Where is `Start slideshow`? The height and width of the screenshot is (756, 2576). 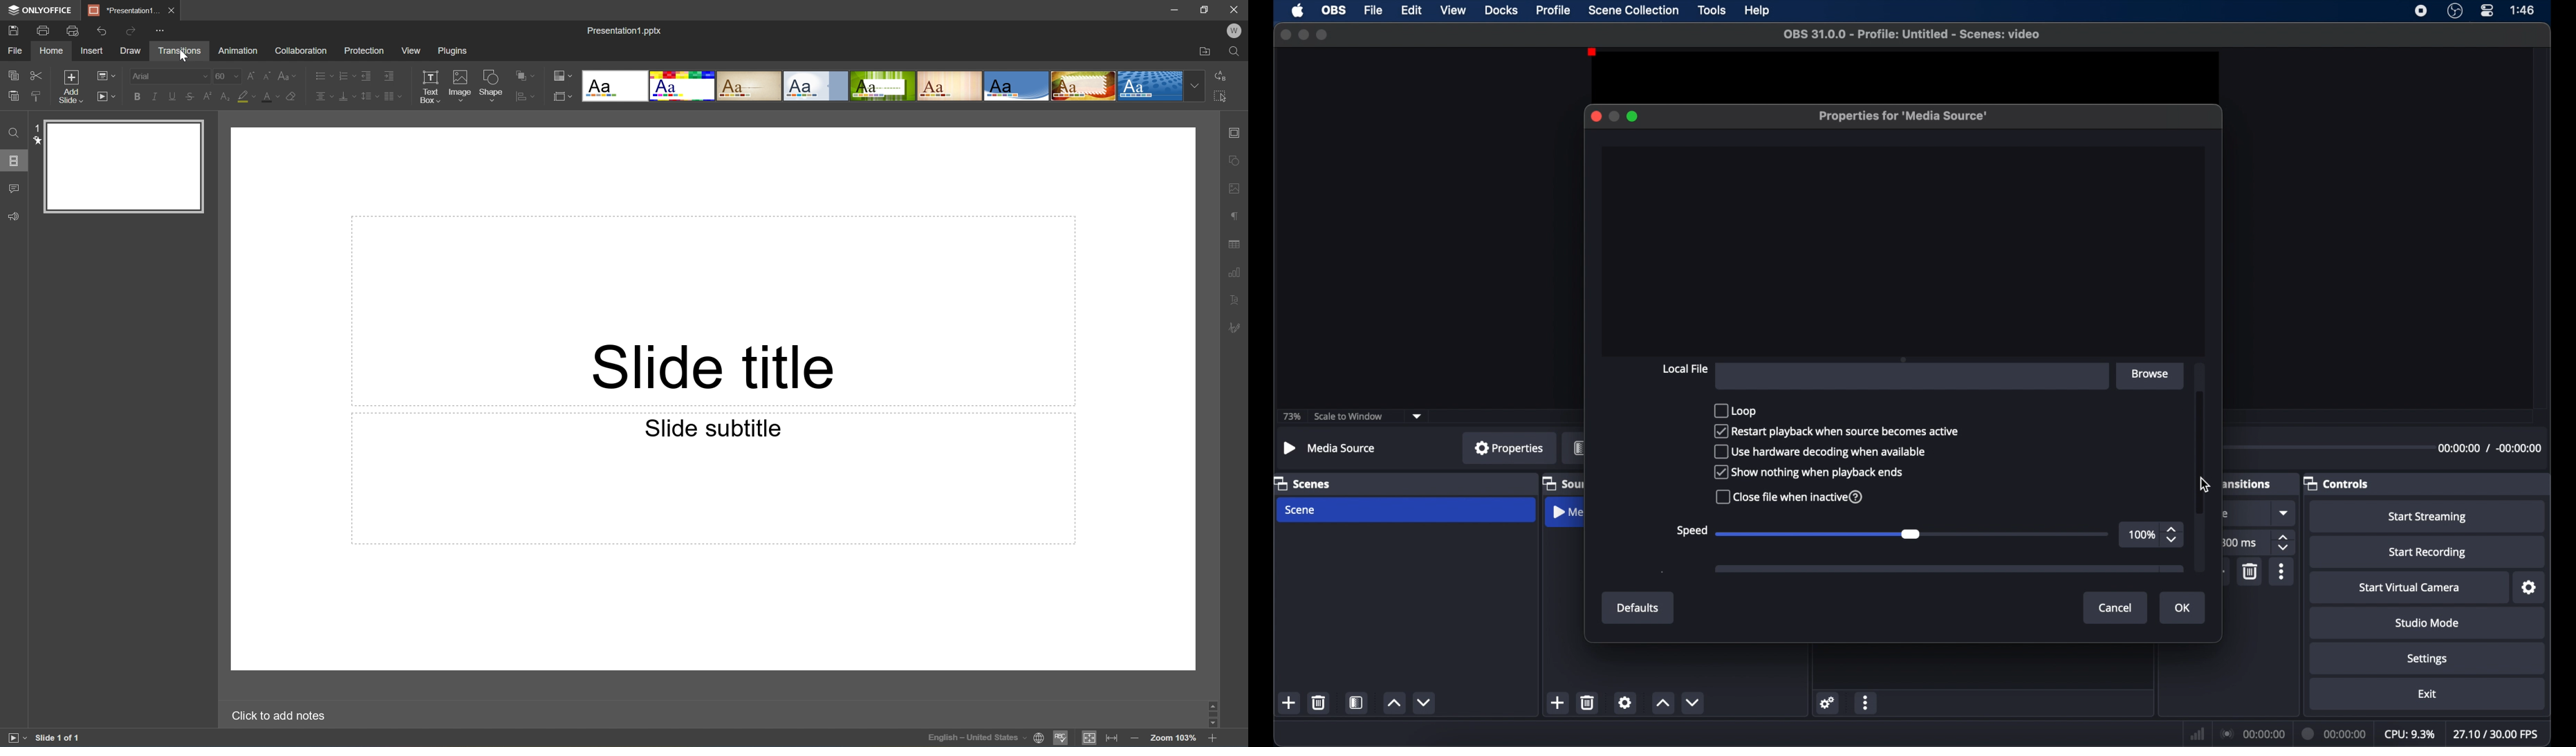 Start slideshow is located at coordinates (13, 738).